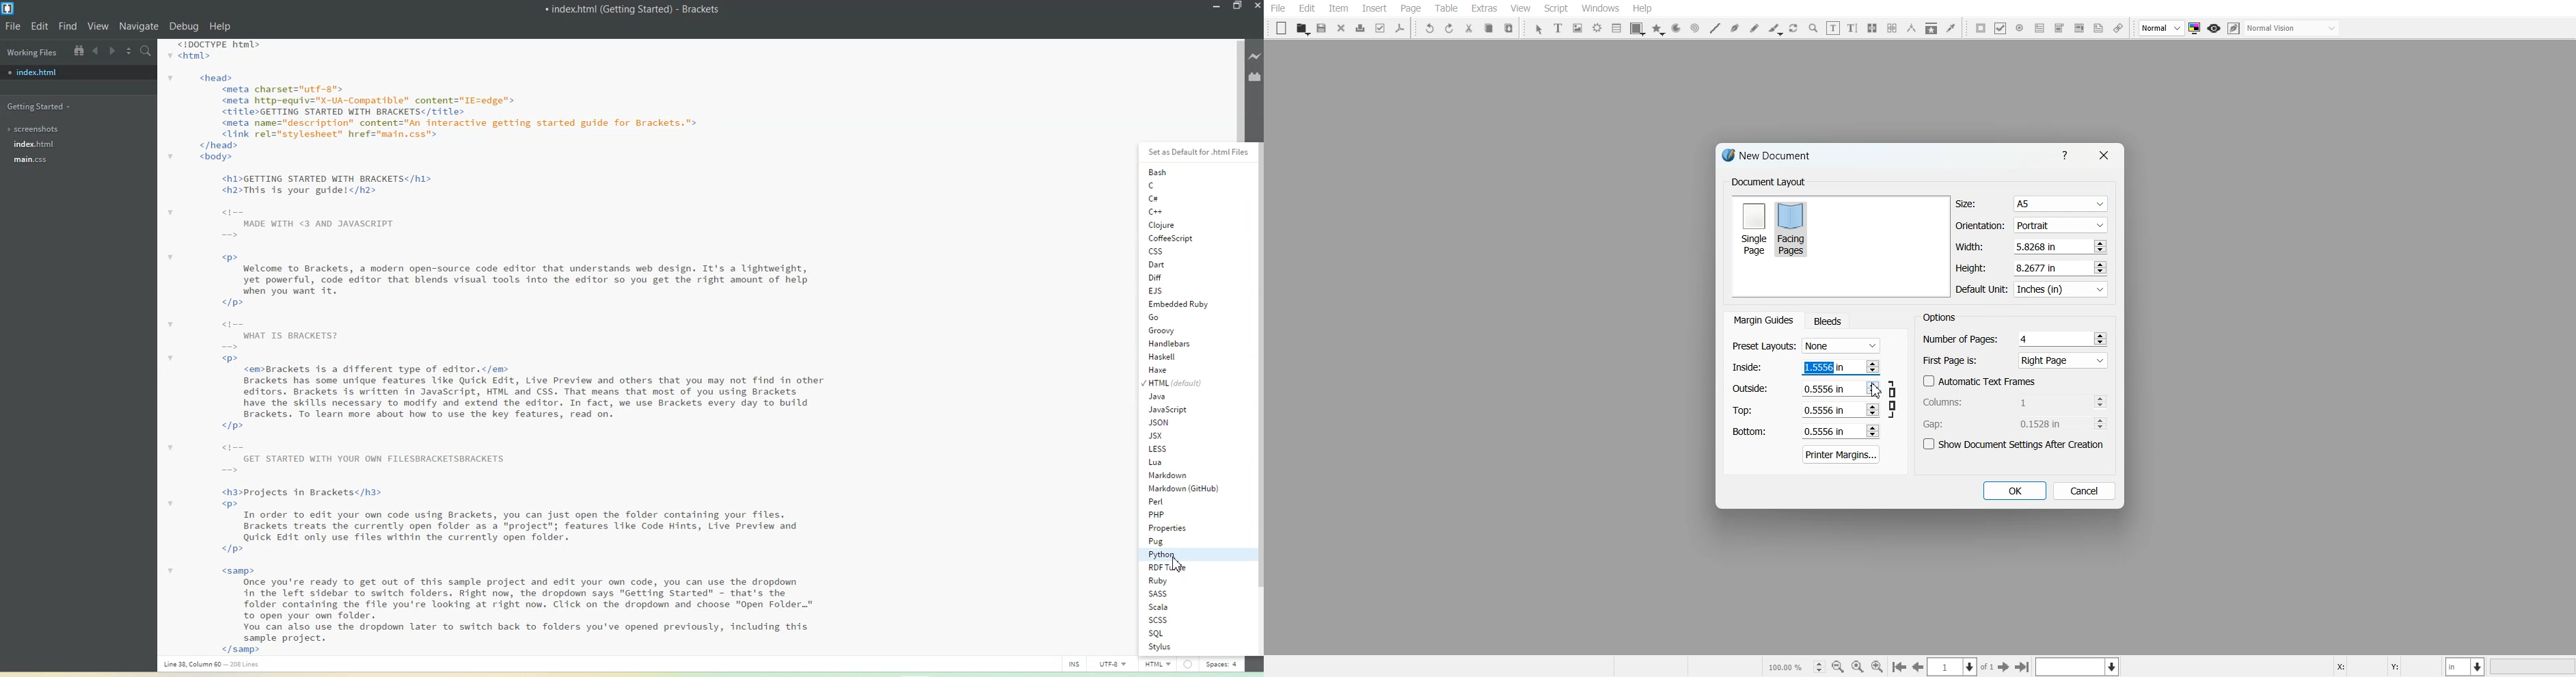  Describe the element at coordinates (78, 50) in the screenshot. I see `Show in file Tree` at that location.